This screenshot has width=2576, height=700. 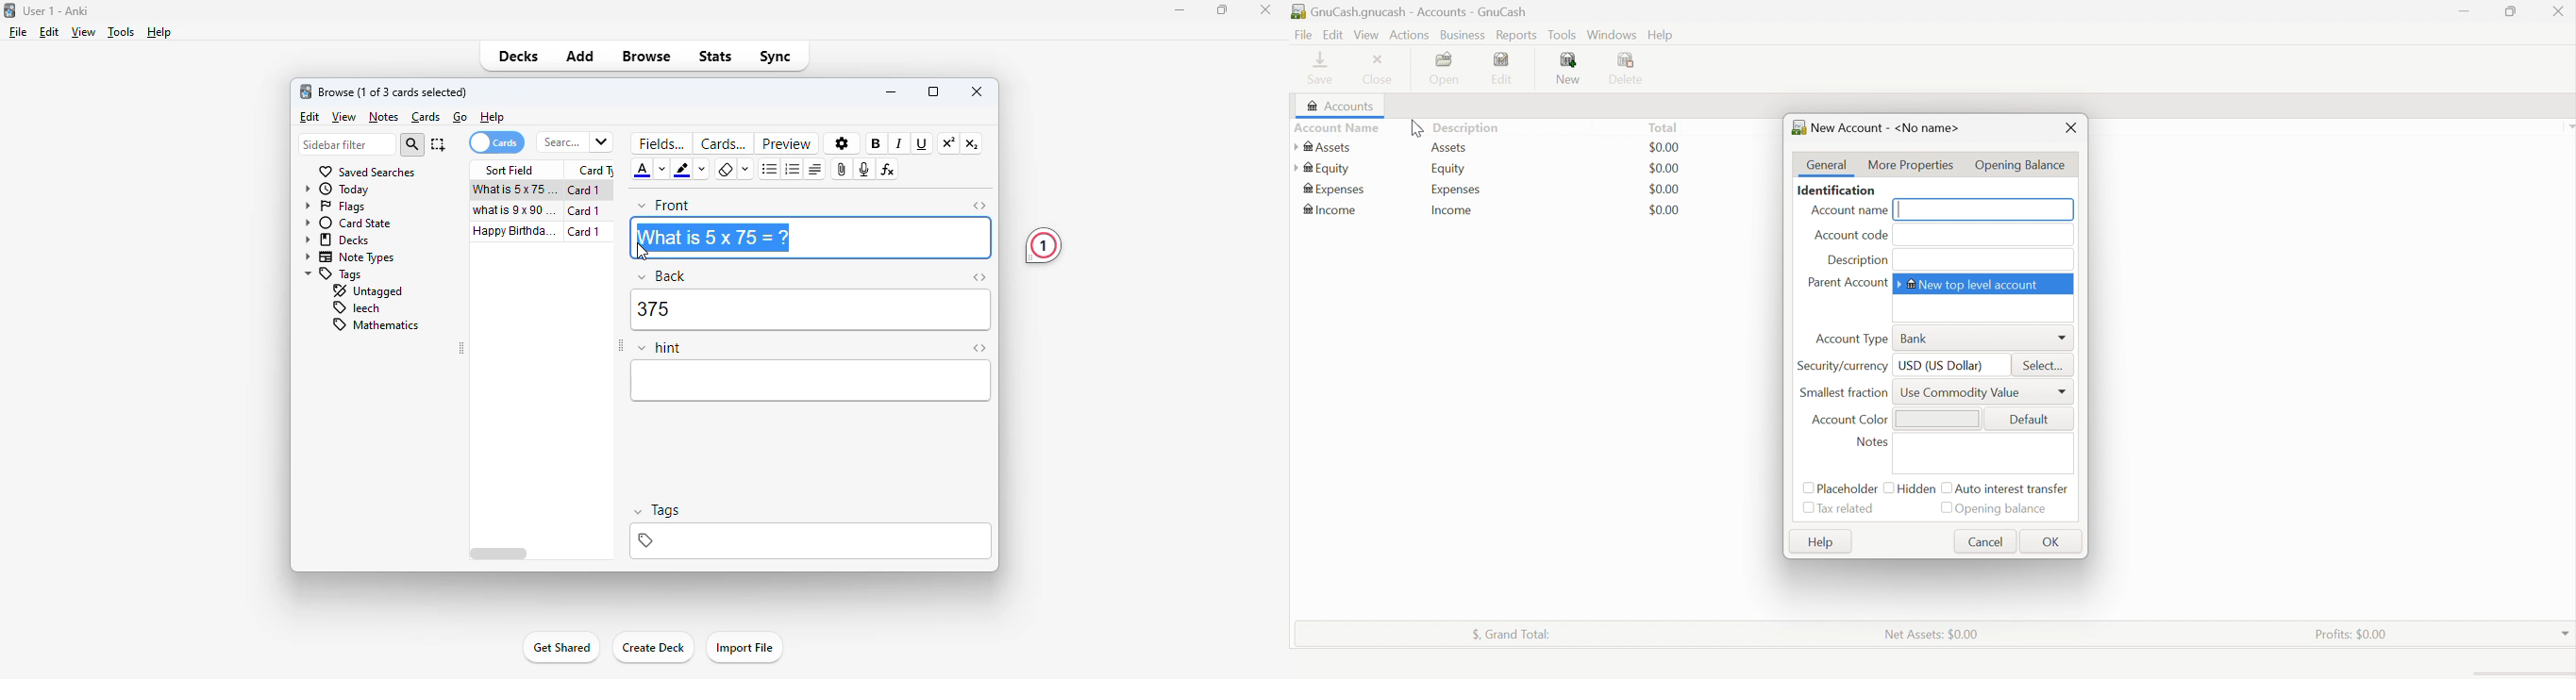 I want to click on preview, so click(x=788, y=143).